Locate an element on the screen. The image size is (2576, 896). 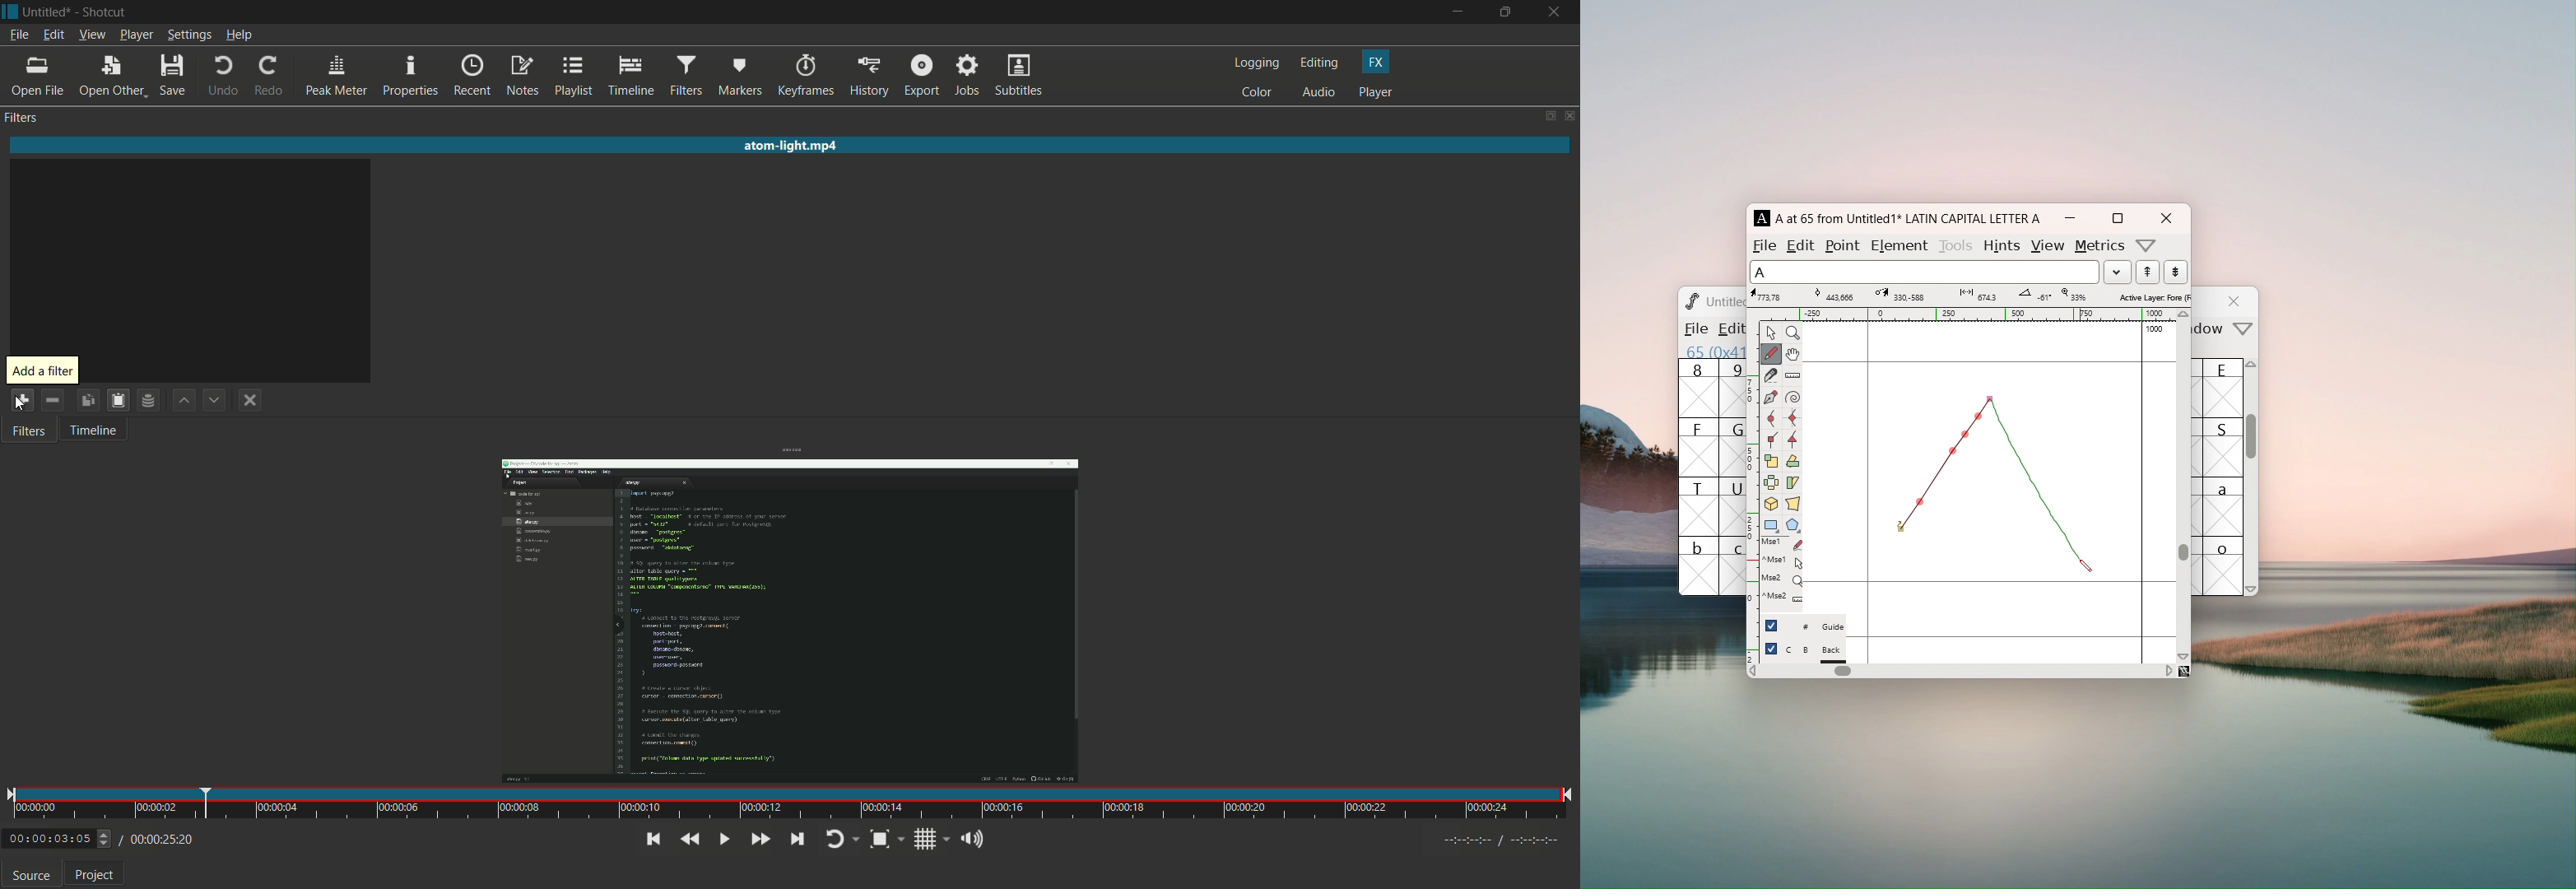
left side bearing is located at coordinates (1868, 491).